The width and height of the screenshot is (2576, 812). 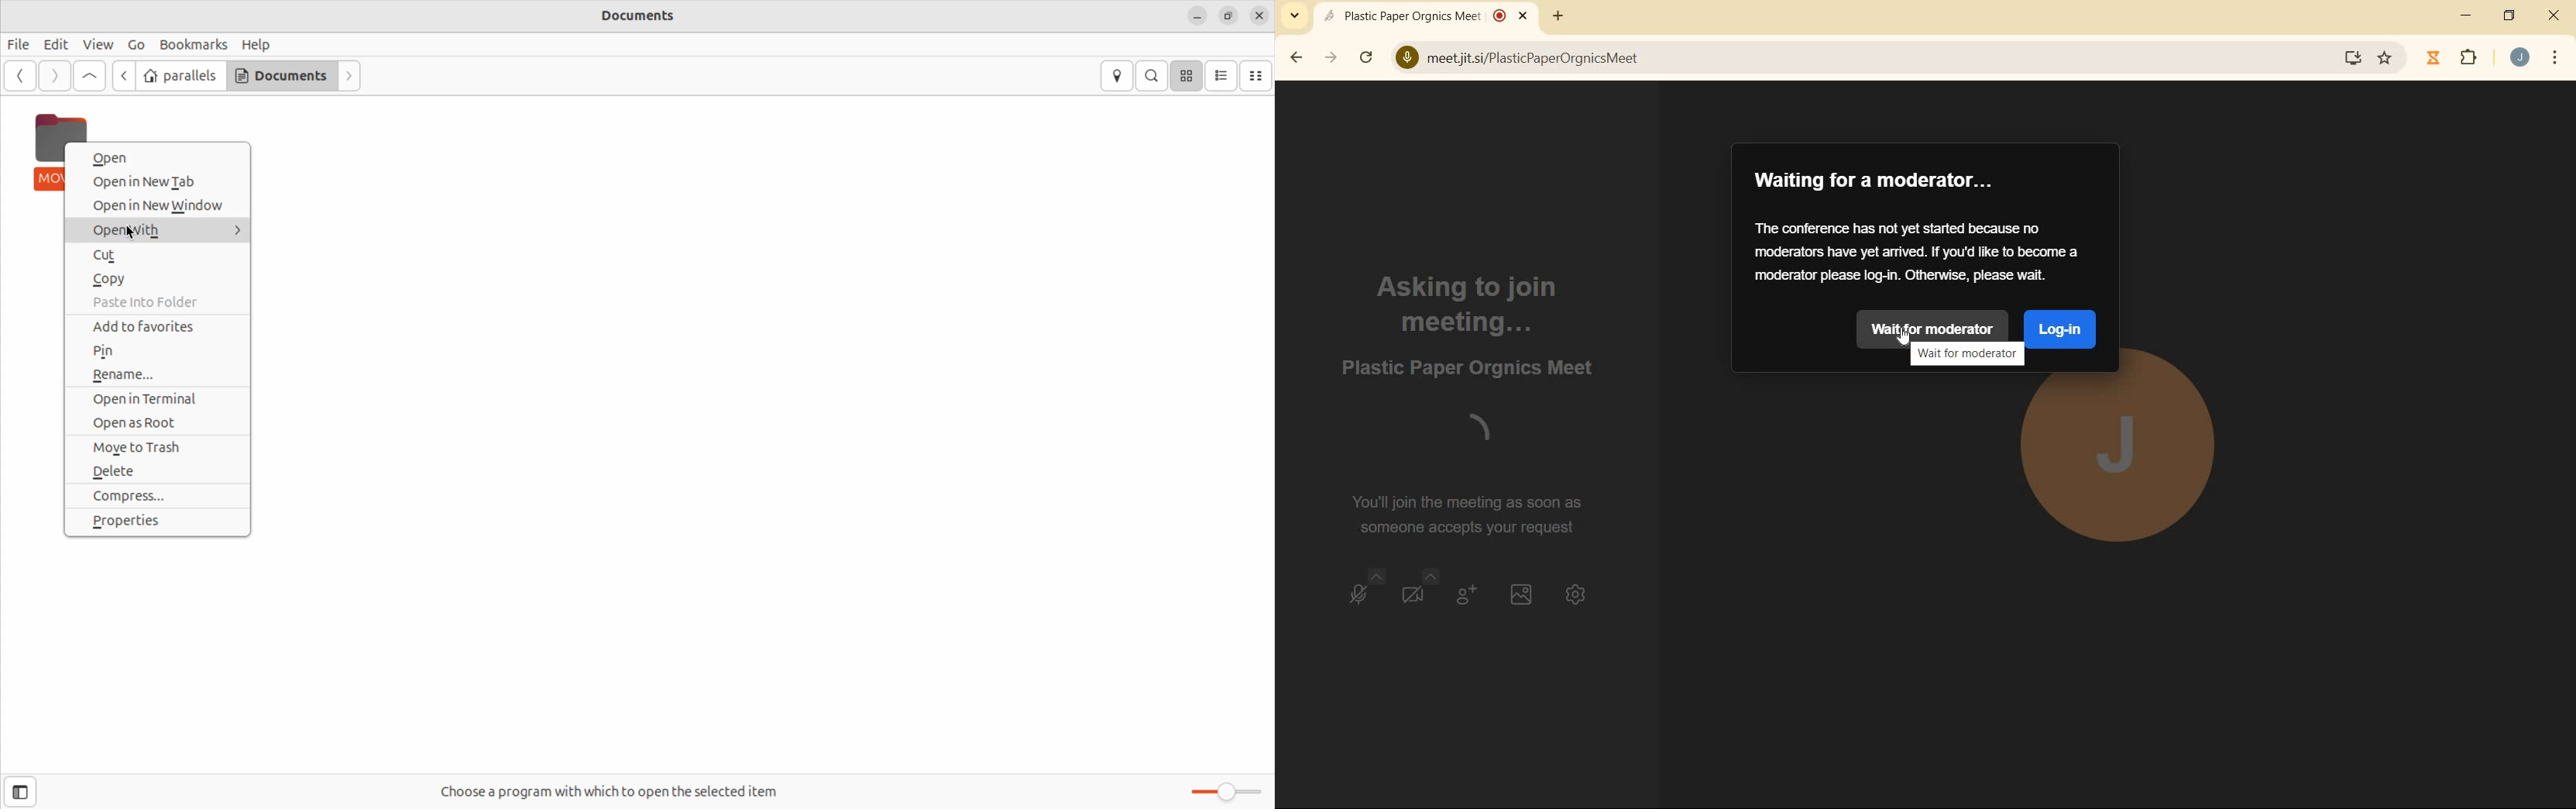 I want to click on Loading, so click(x=1465, y=435).